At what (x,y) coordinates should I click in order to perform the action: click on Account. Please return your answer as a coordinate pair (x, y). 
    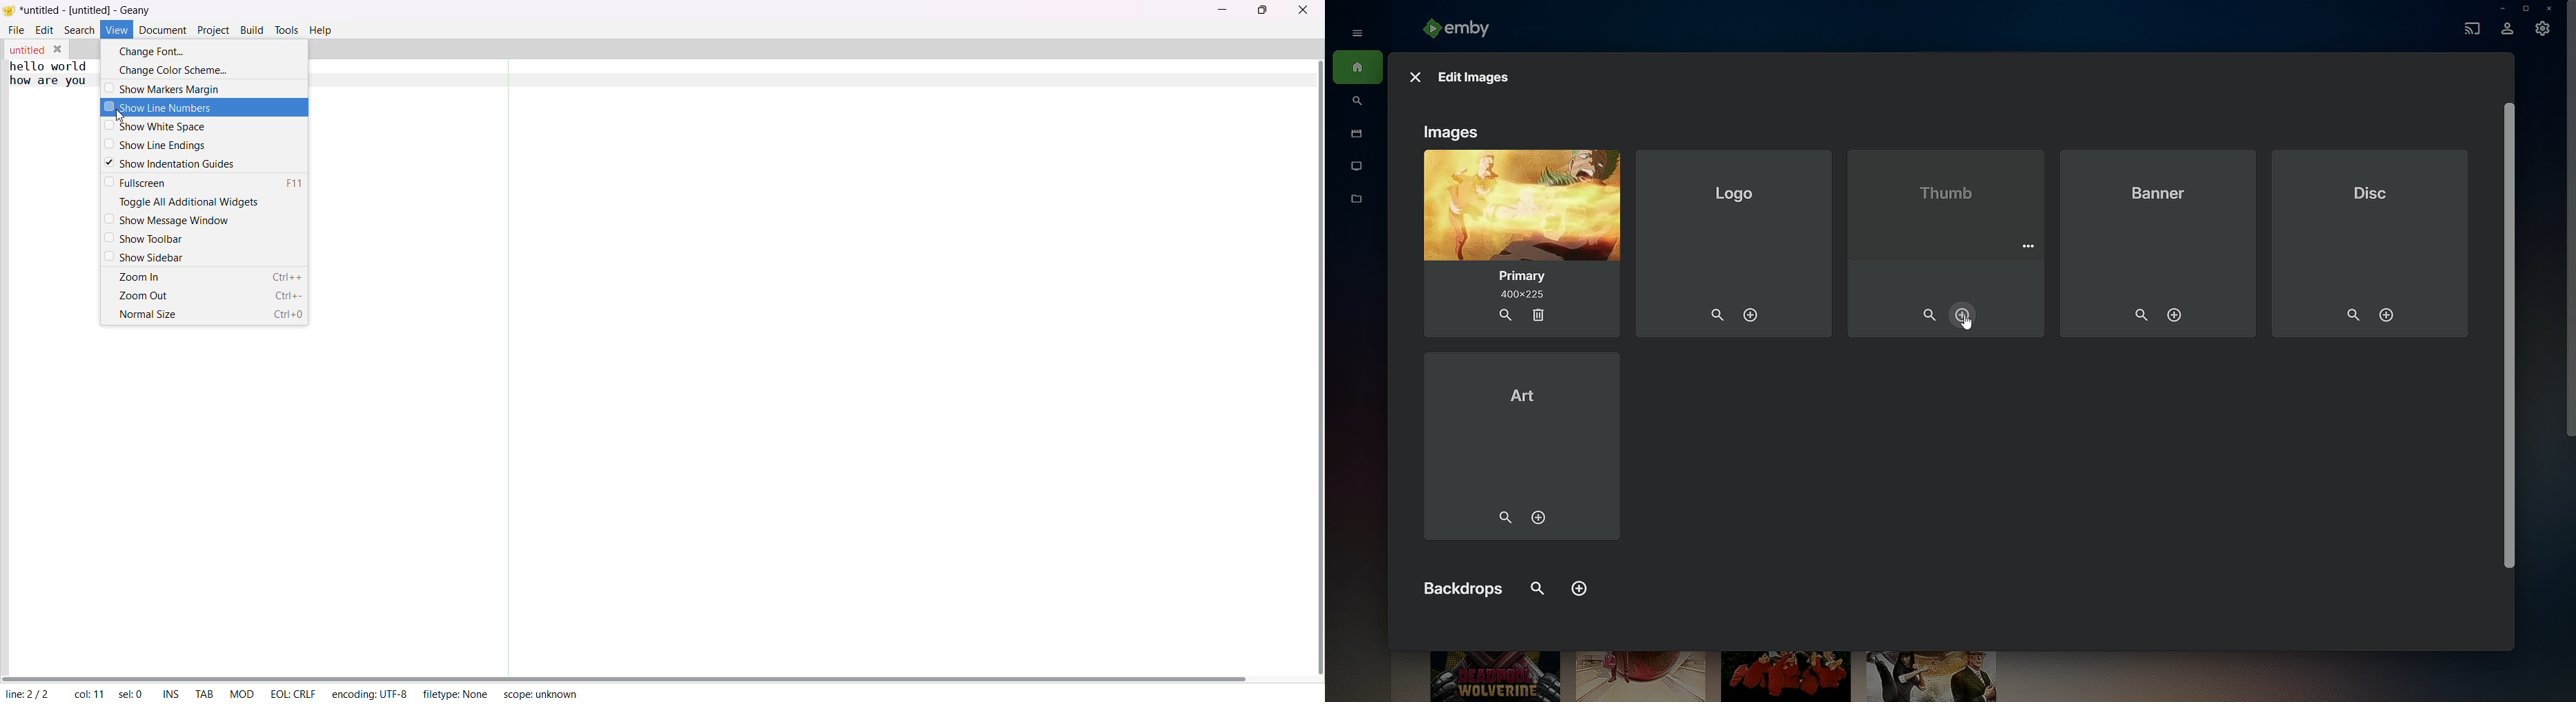
    Looking at the image, I should click on (2507, 30).